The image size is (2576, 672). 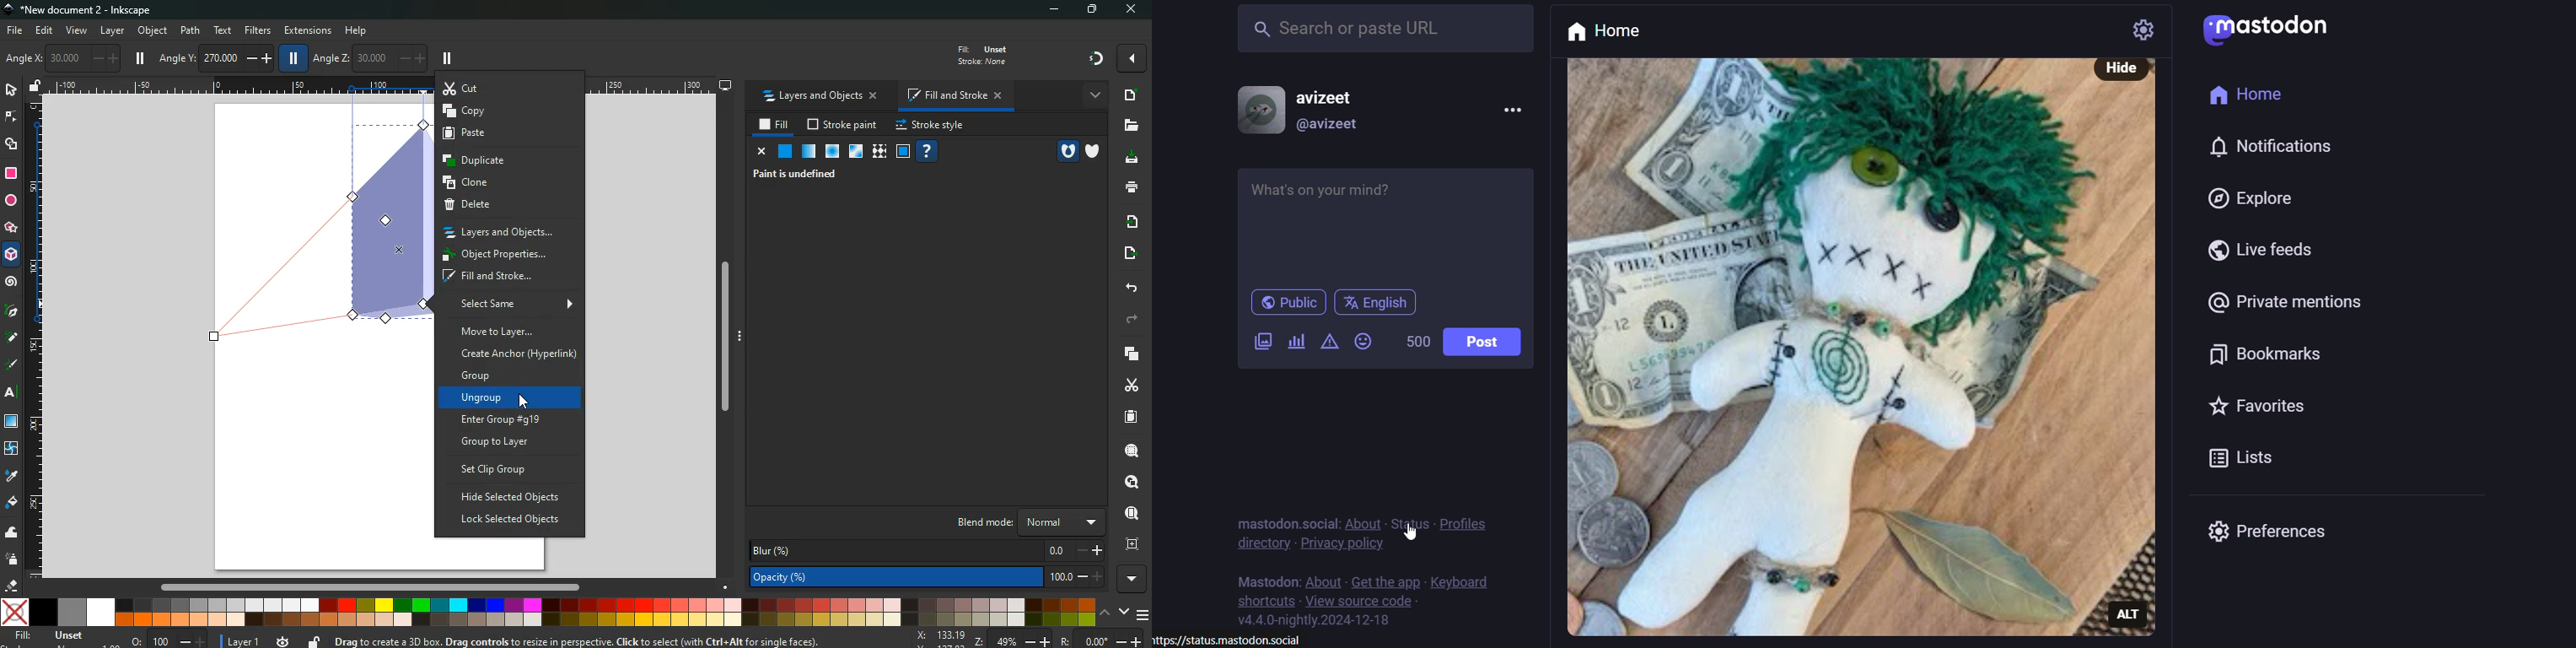 I want to click on directory, so click(x=1261, y=543).